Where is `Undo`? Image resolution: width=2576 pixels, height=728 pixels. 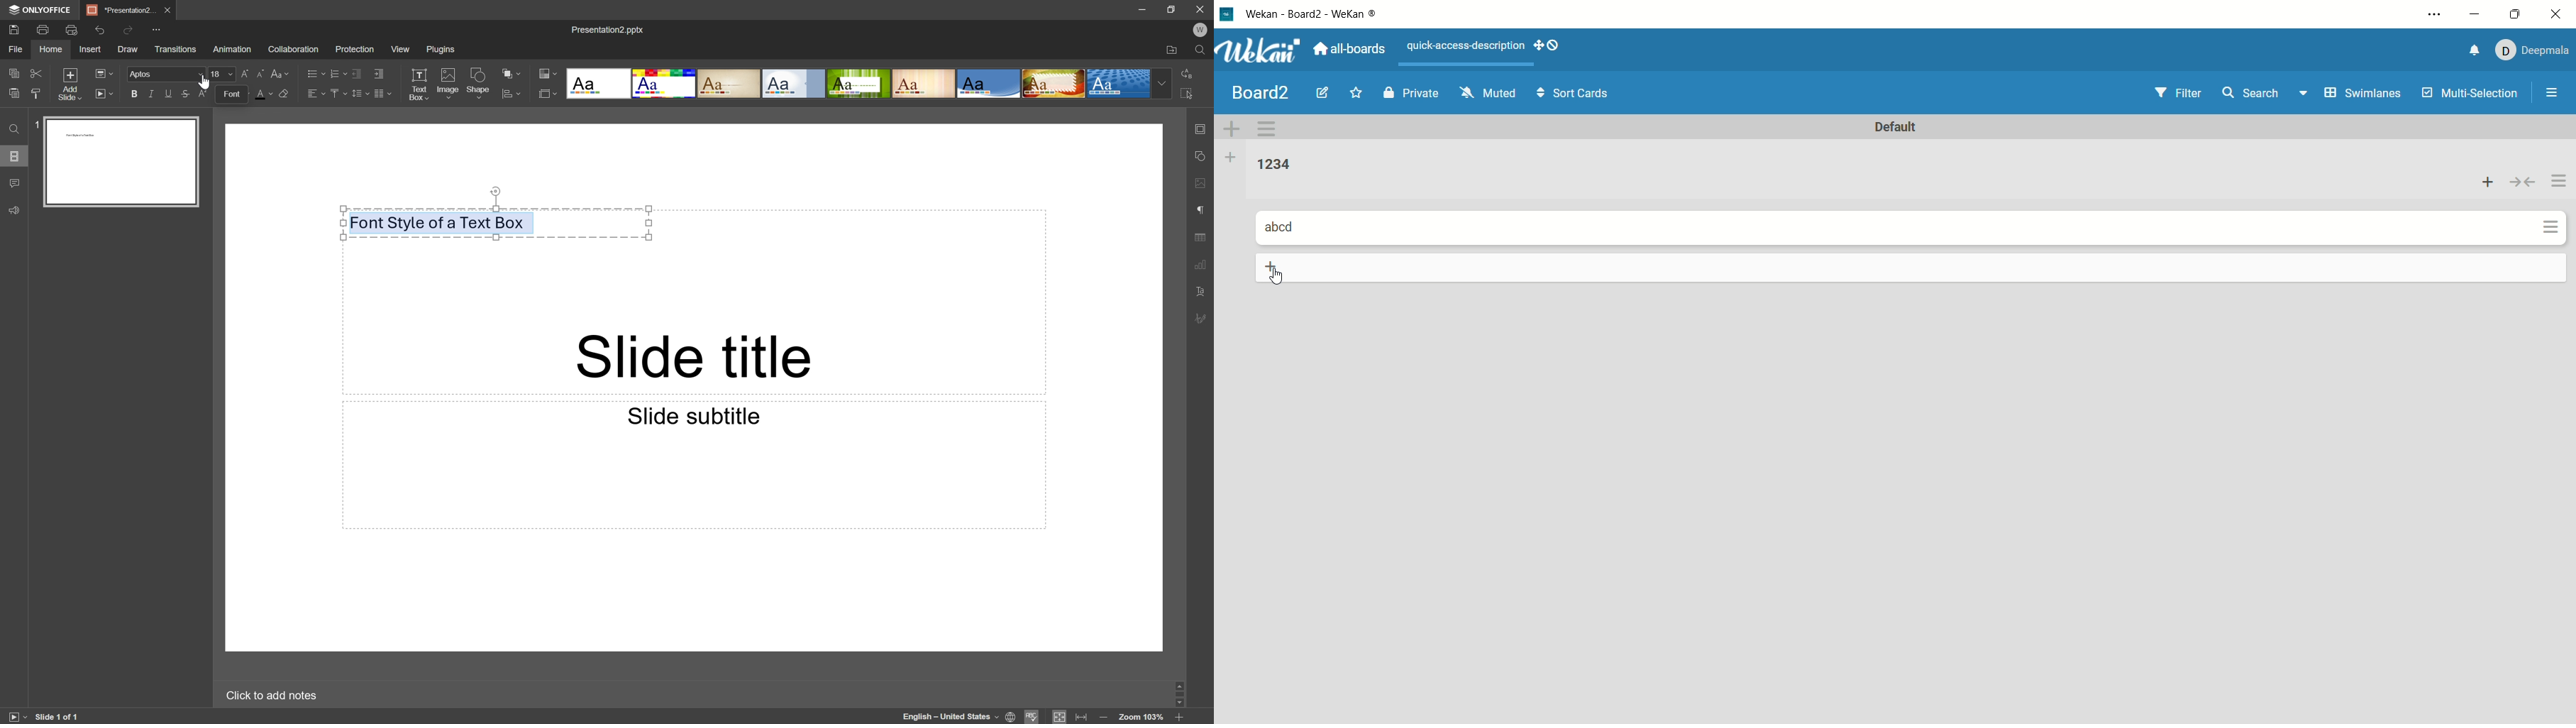
Undo is located at coordinates (102, 29).